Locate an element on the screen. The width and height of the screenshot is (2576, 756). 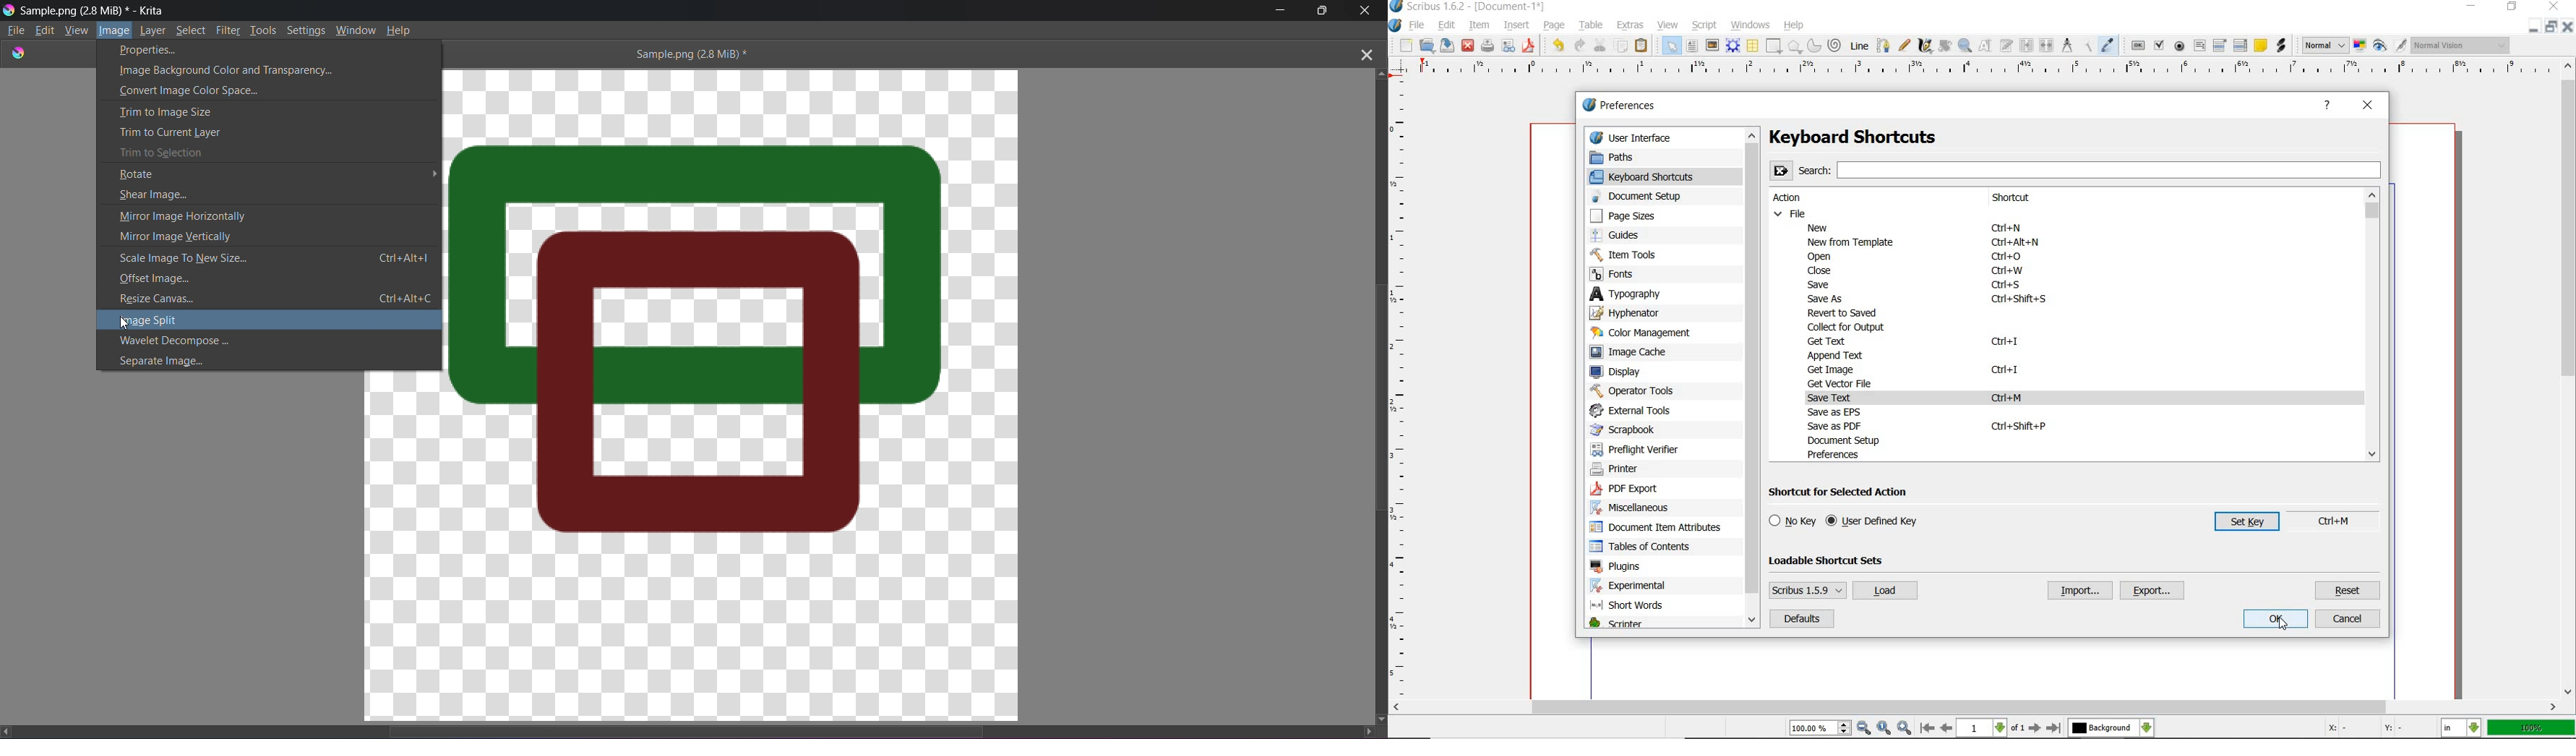
insert is located at coordinates (1516, 25).